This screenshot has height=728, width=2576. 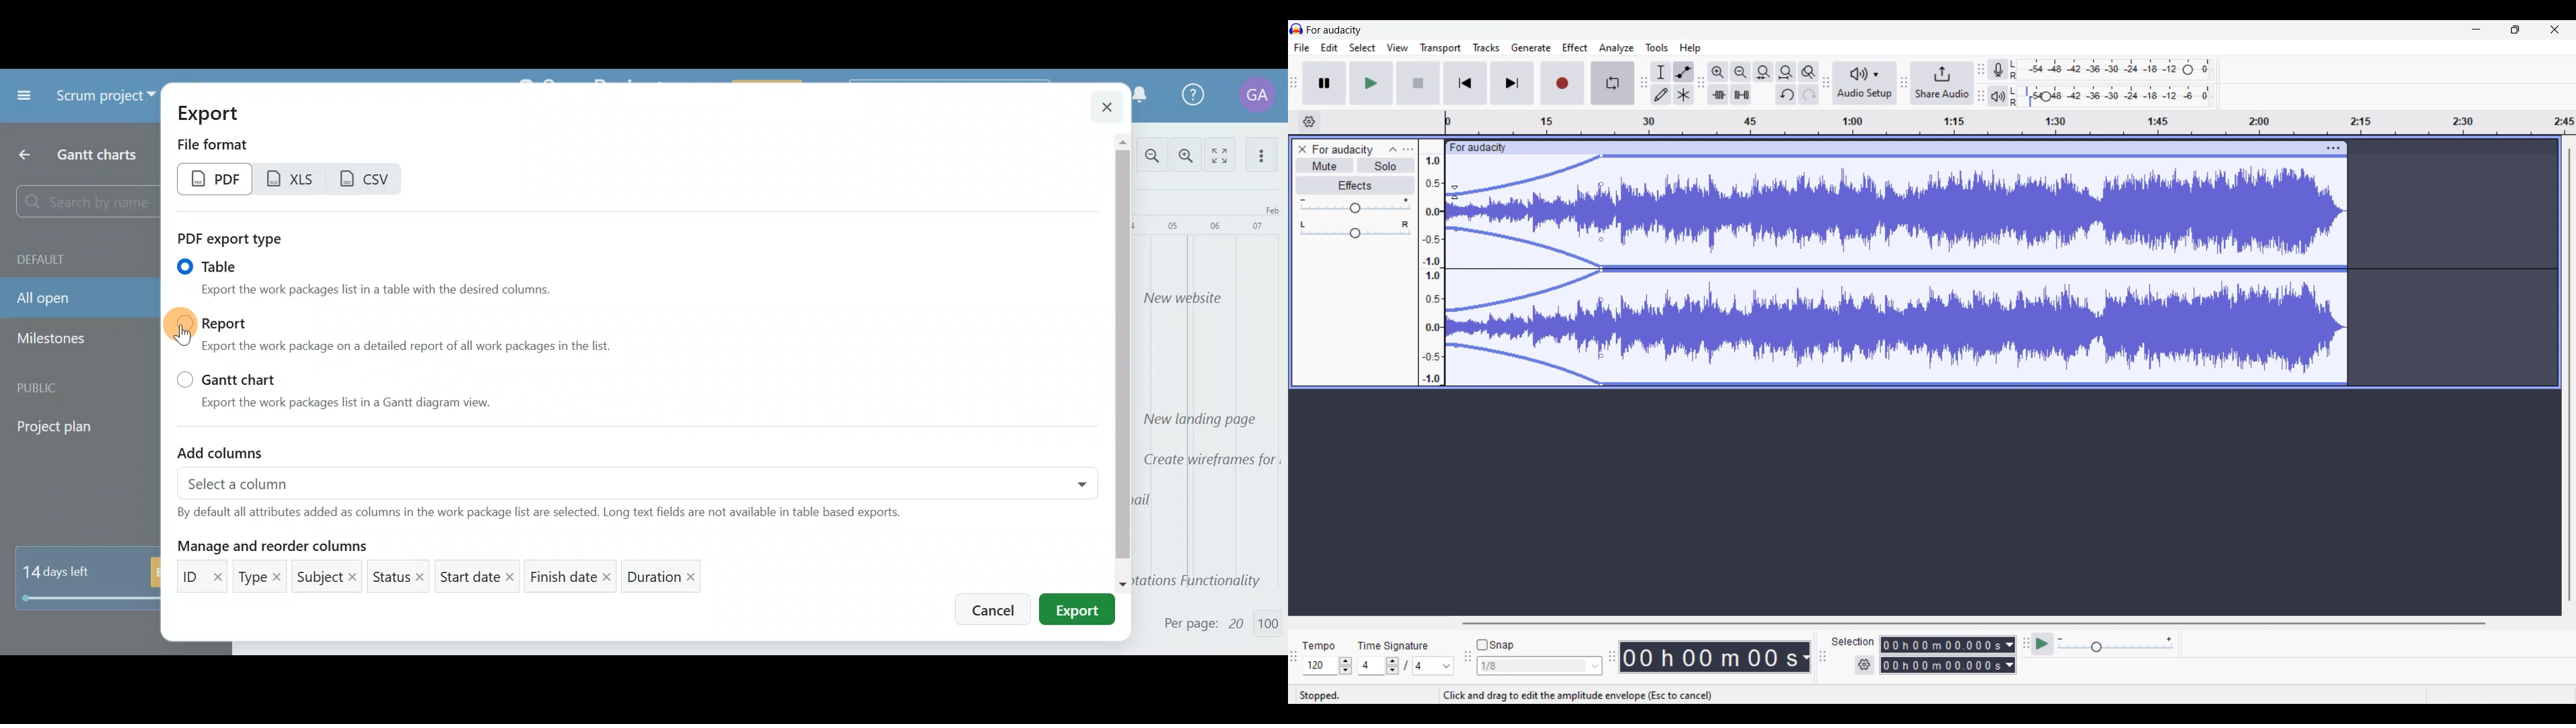 I want to click on cursor, so click(x=1456, y=192).